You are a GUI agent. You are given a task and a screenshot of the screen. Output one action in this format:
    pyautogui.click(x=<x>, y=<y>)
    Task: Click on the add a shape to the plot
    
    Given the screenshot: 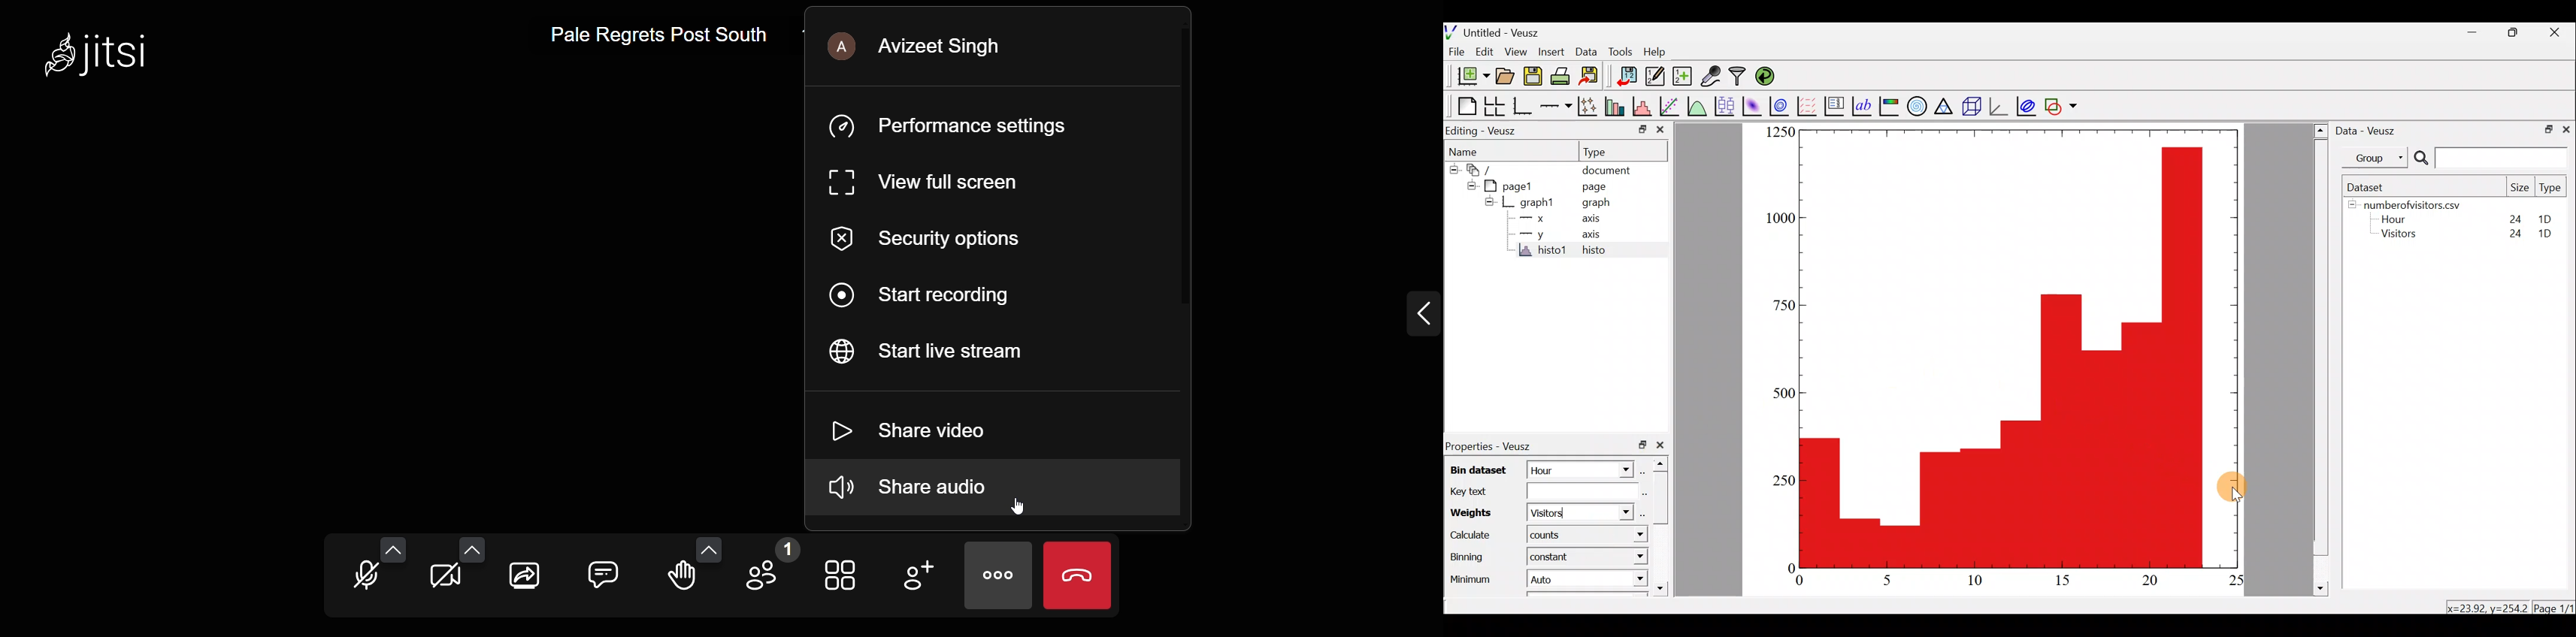 What is the action you would take?
    pyautogui.click(x=2062, y=107)
    